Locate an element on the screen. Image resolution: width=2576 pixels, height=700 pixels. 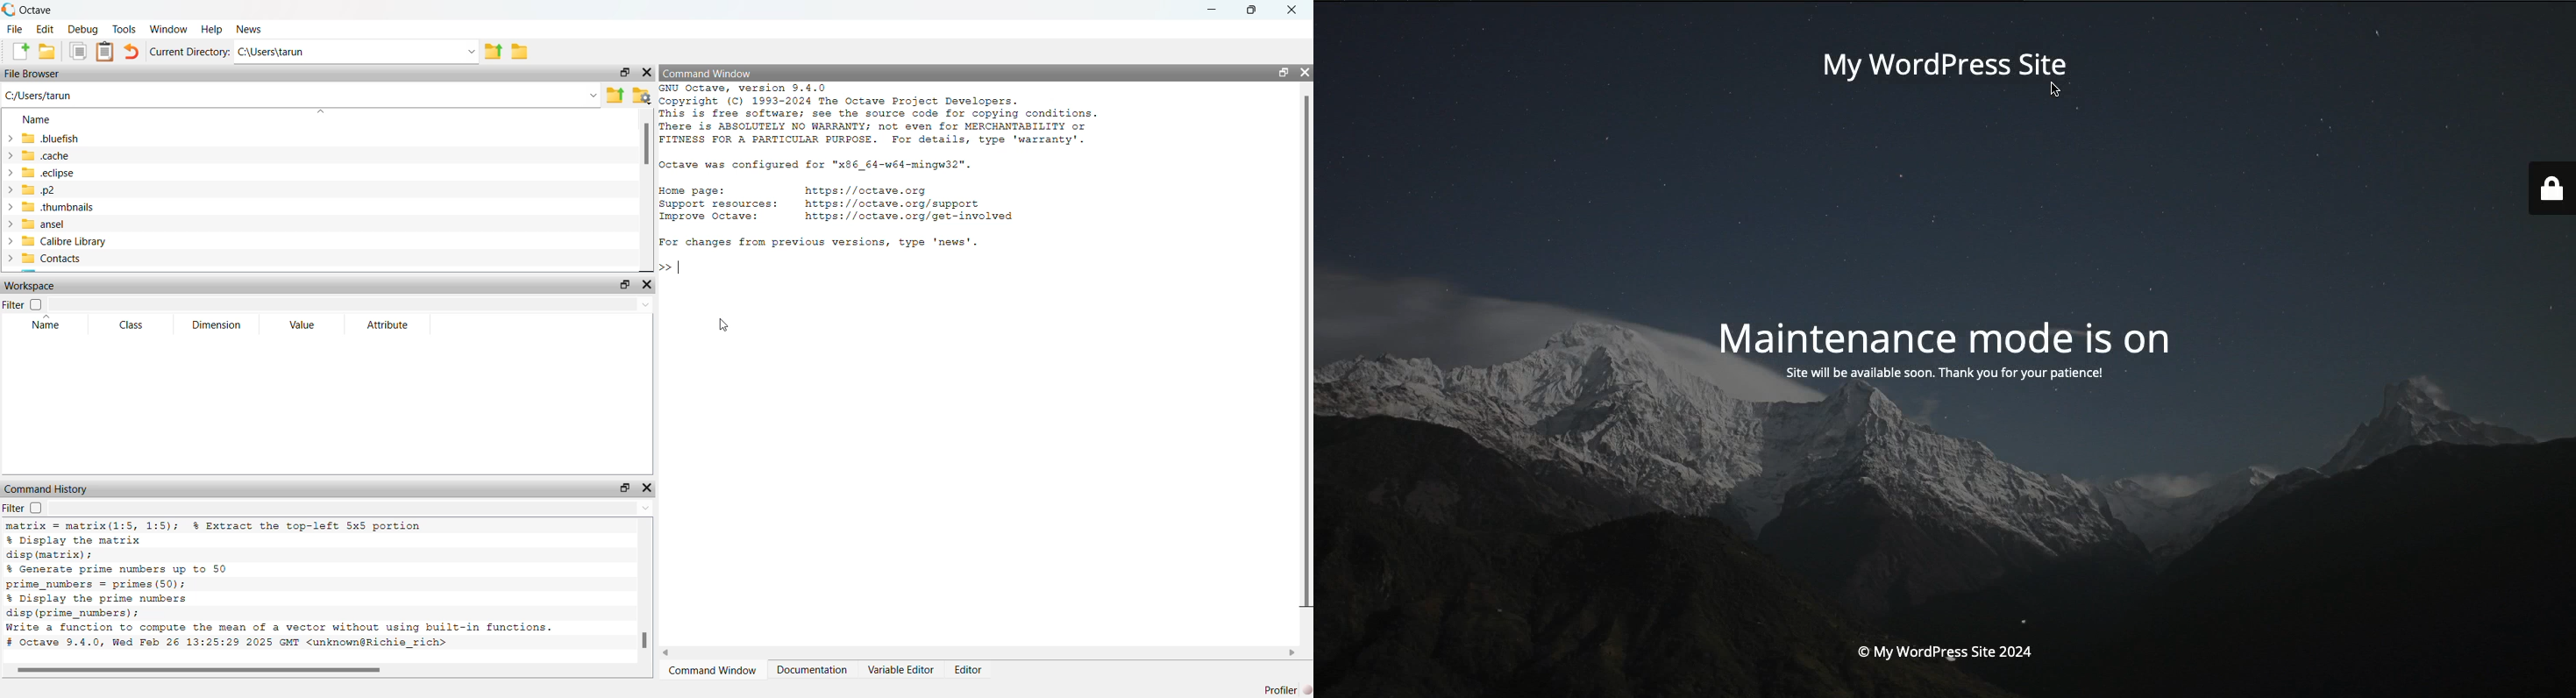
folder is located at coordinates (520, 52).